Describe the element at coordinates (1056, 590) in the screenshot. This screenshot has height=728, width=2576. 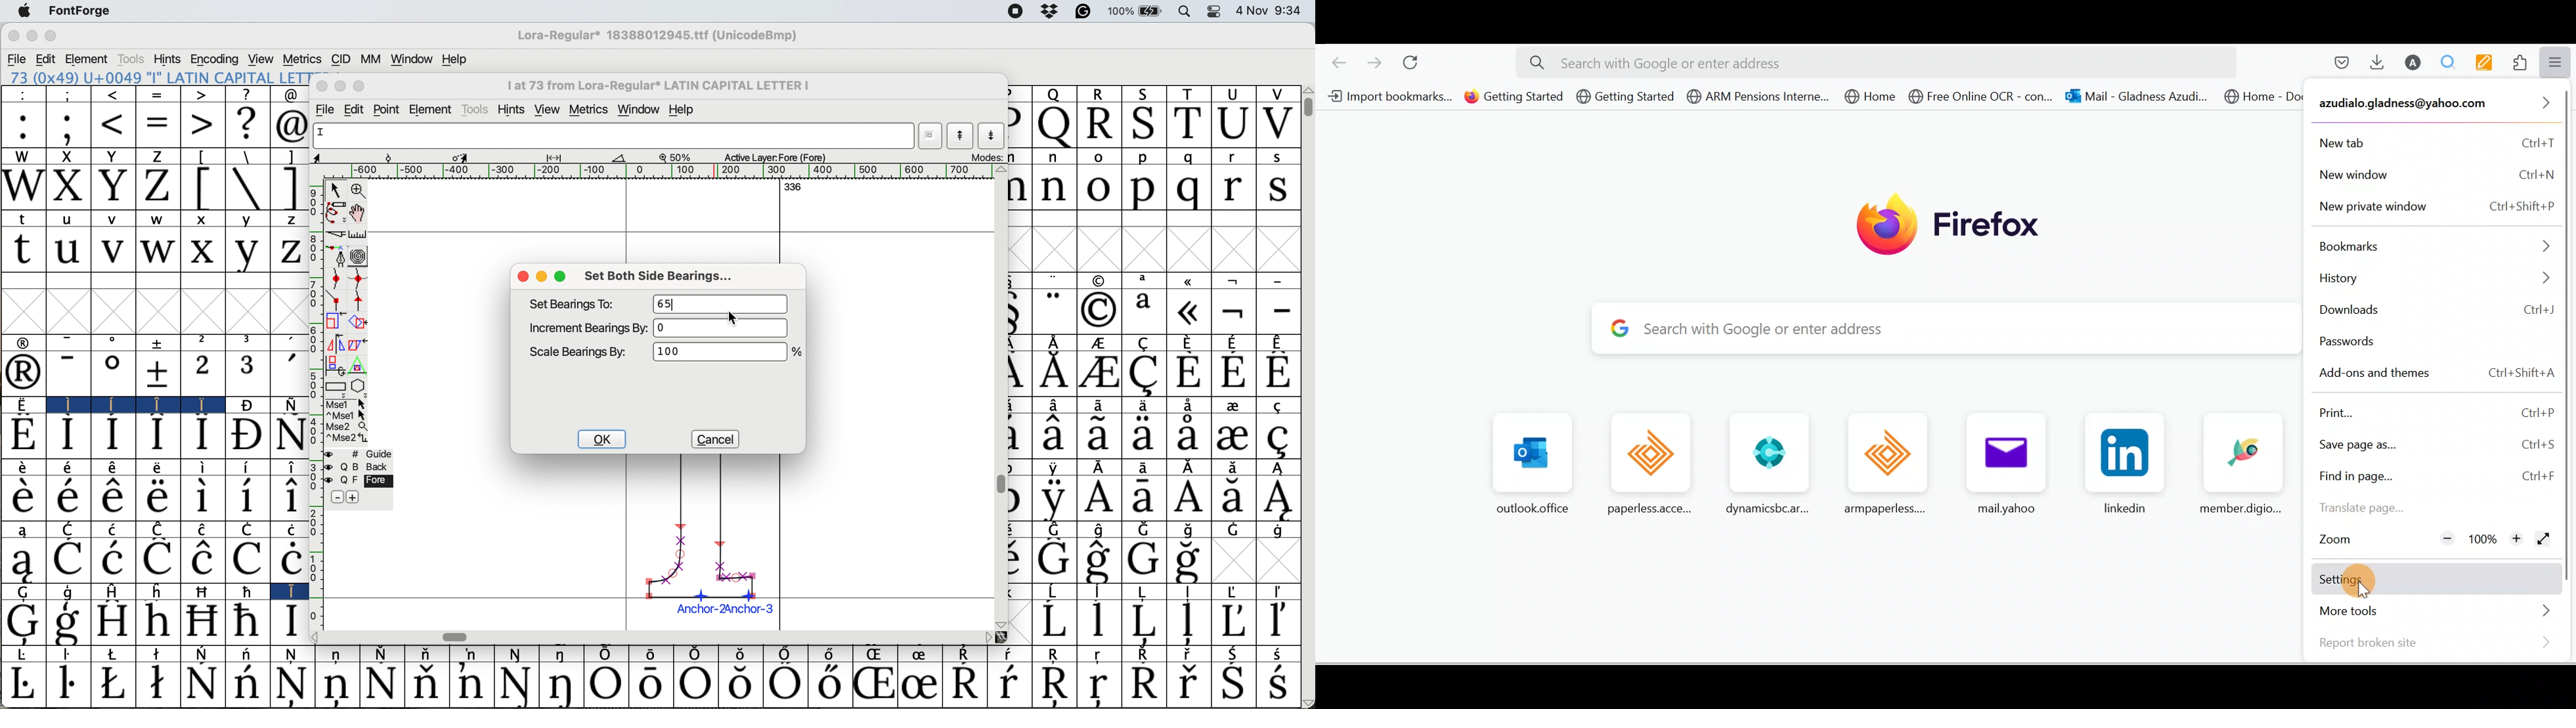
I see `Symbol` at that location.